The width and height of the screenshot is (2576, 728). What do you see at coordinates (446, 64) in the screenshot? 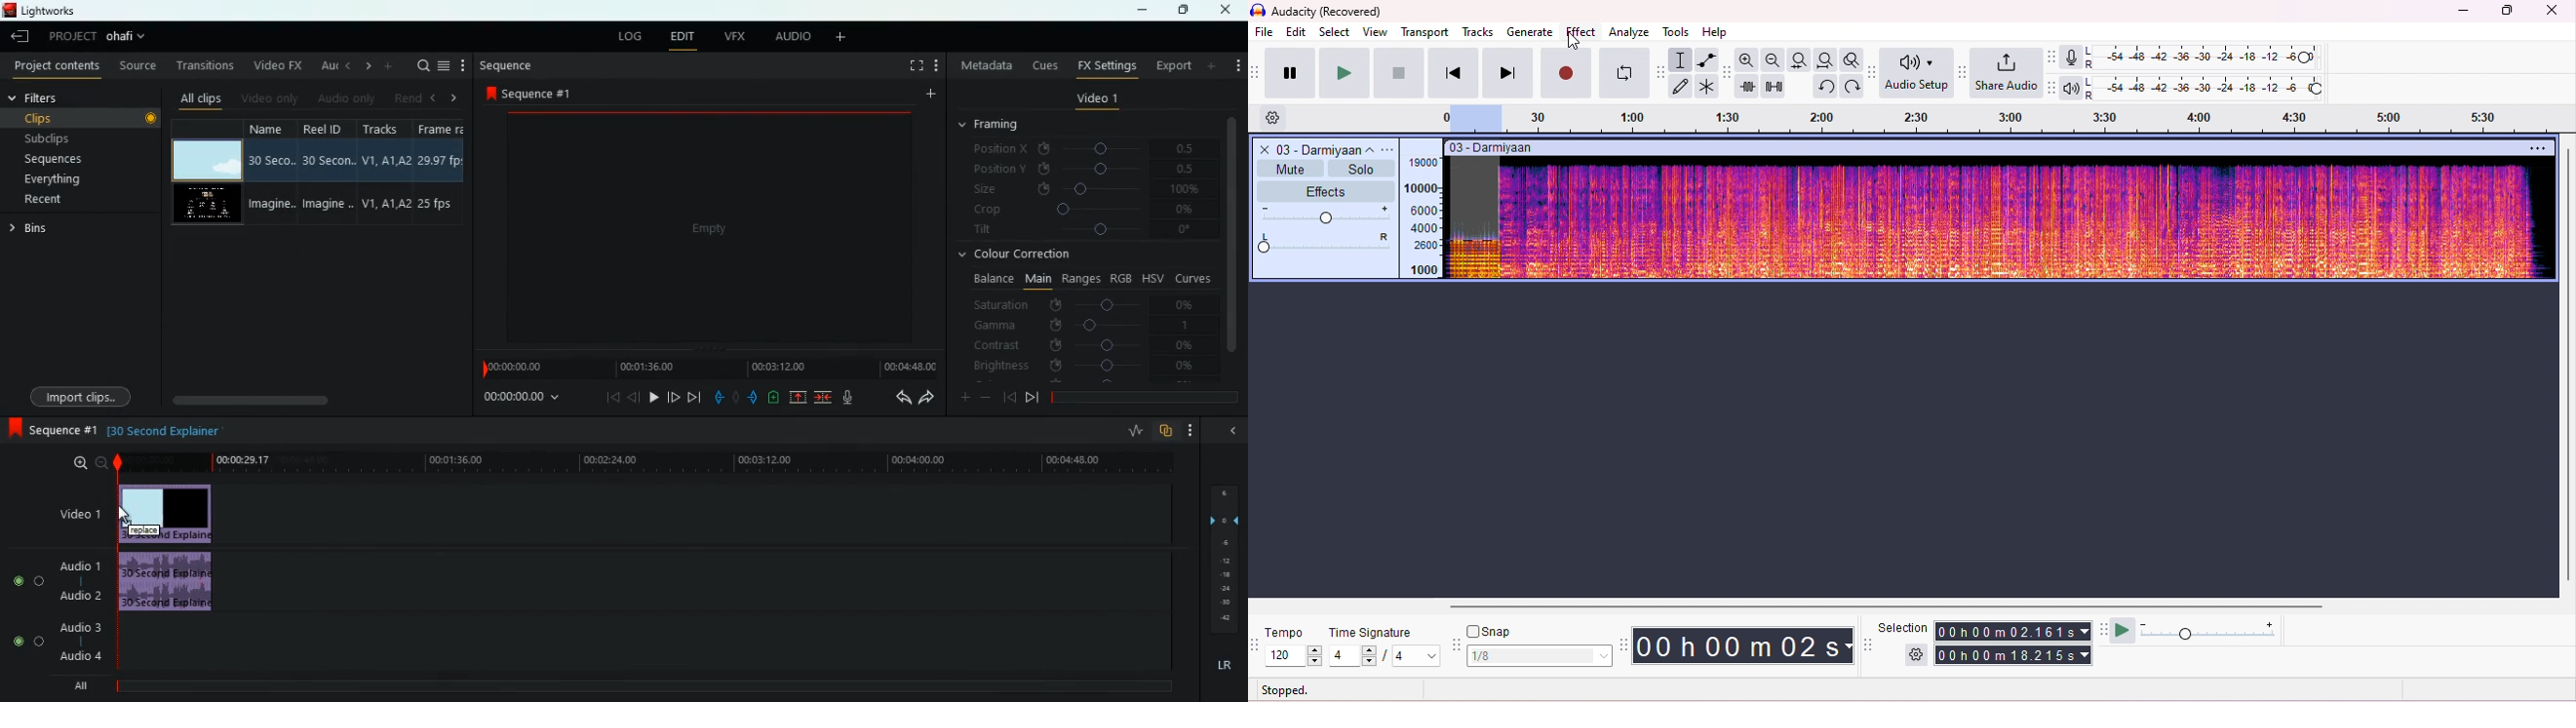
I see `menu` at bounding box center [446, 64].